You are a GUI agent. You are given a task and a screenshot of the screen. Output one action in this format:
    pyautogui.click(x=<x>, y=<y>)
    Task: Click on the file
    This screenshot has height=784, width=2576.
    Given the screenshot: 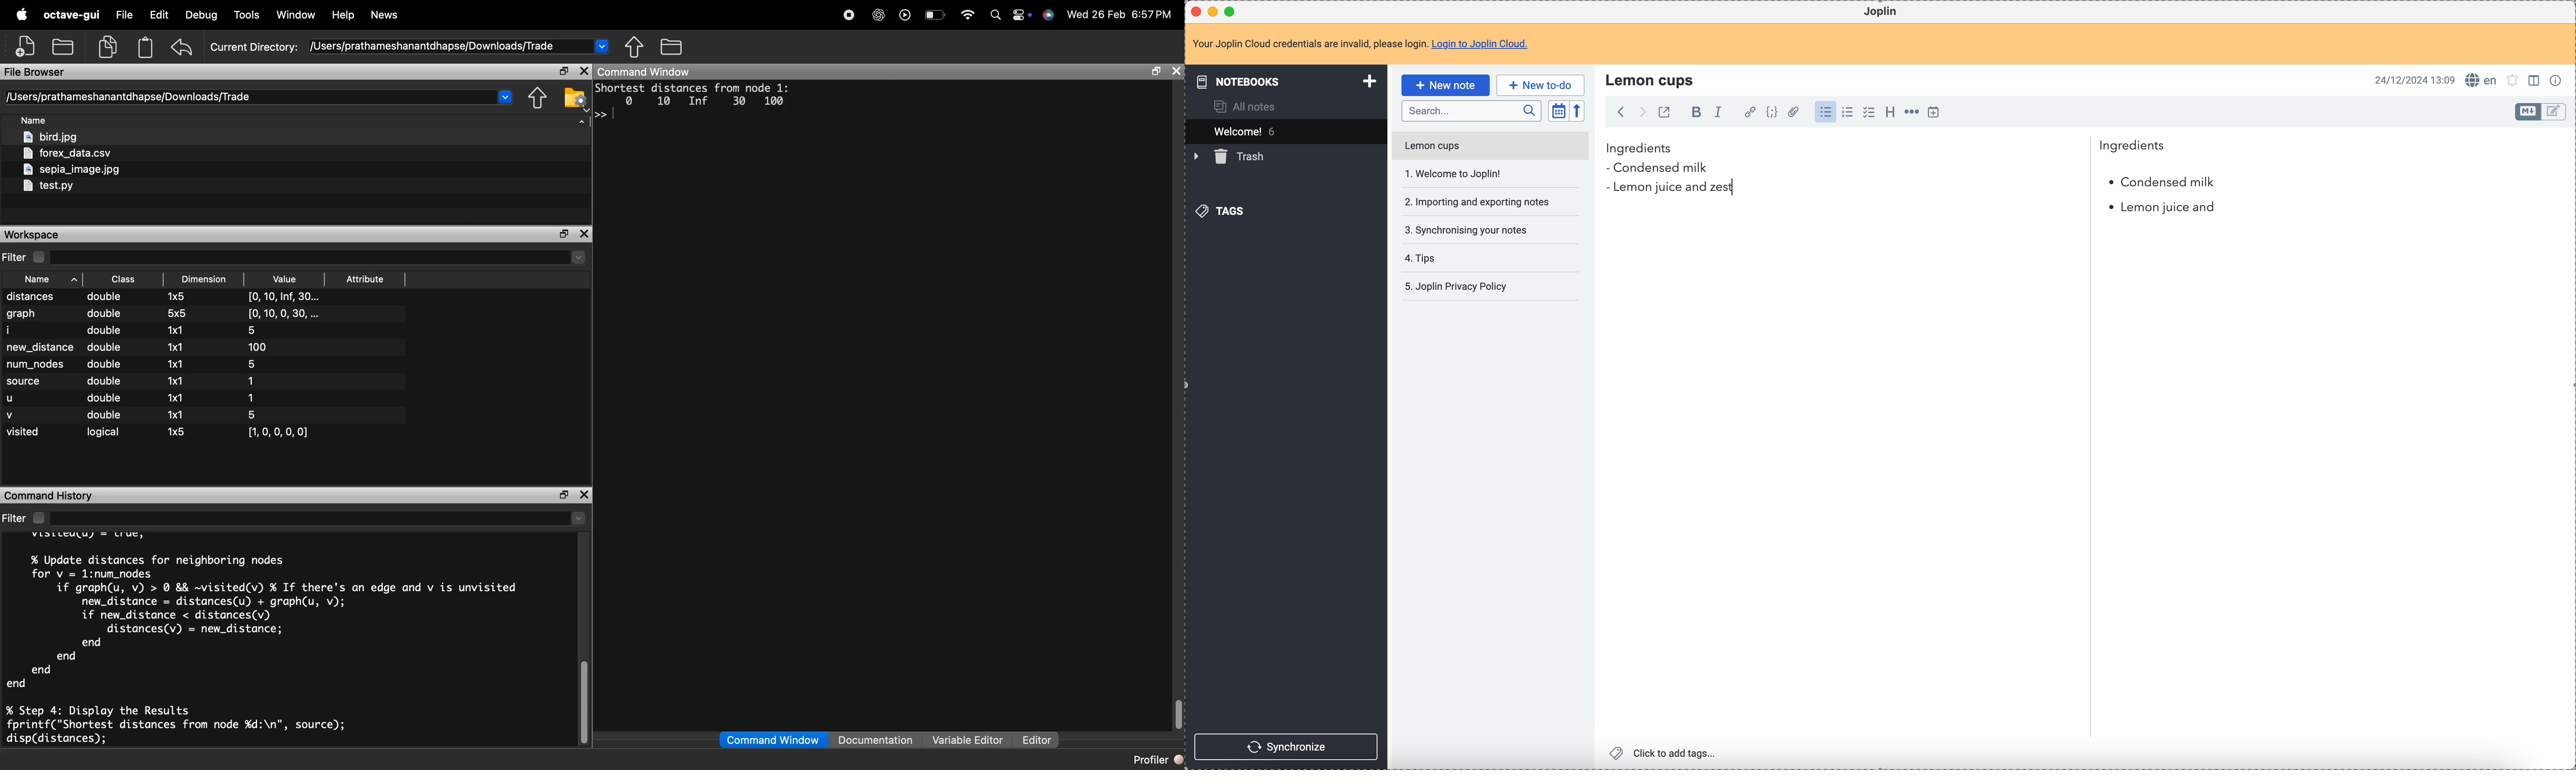 What is the action you would take?
    pyautogui.click(x=123, y=14)
    